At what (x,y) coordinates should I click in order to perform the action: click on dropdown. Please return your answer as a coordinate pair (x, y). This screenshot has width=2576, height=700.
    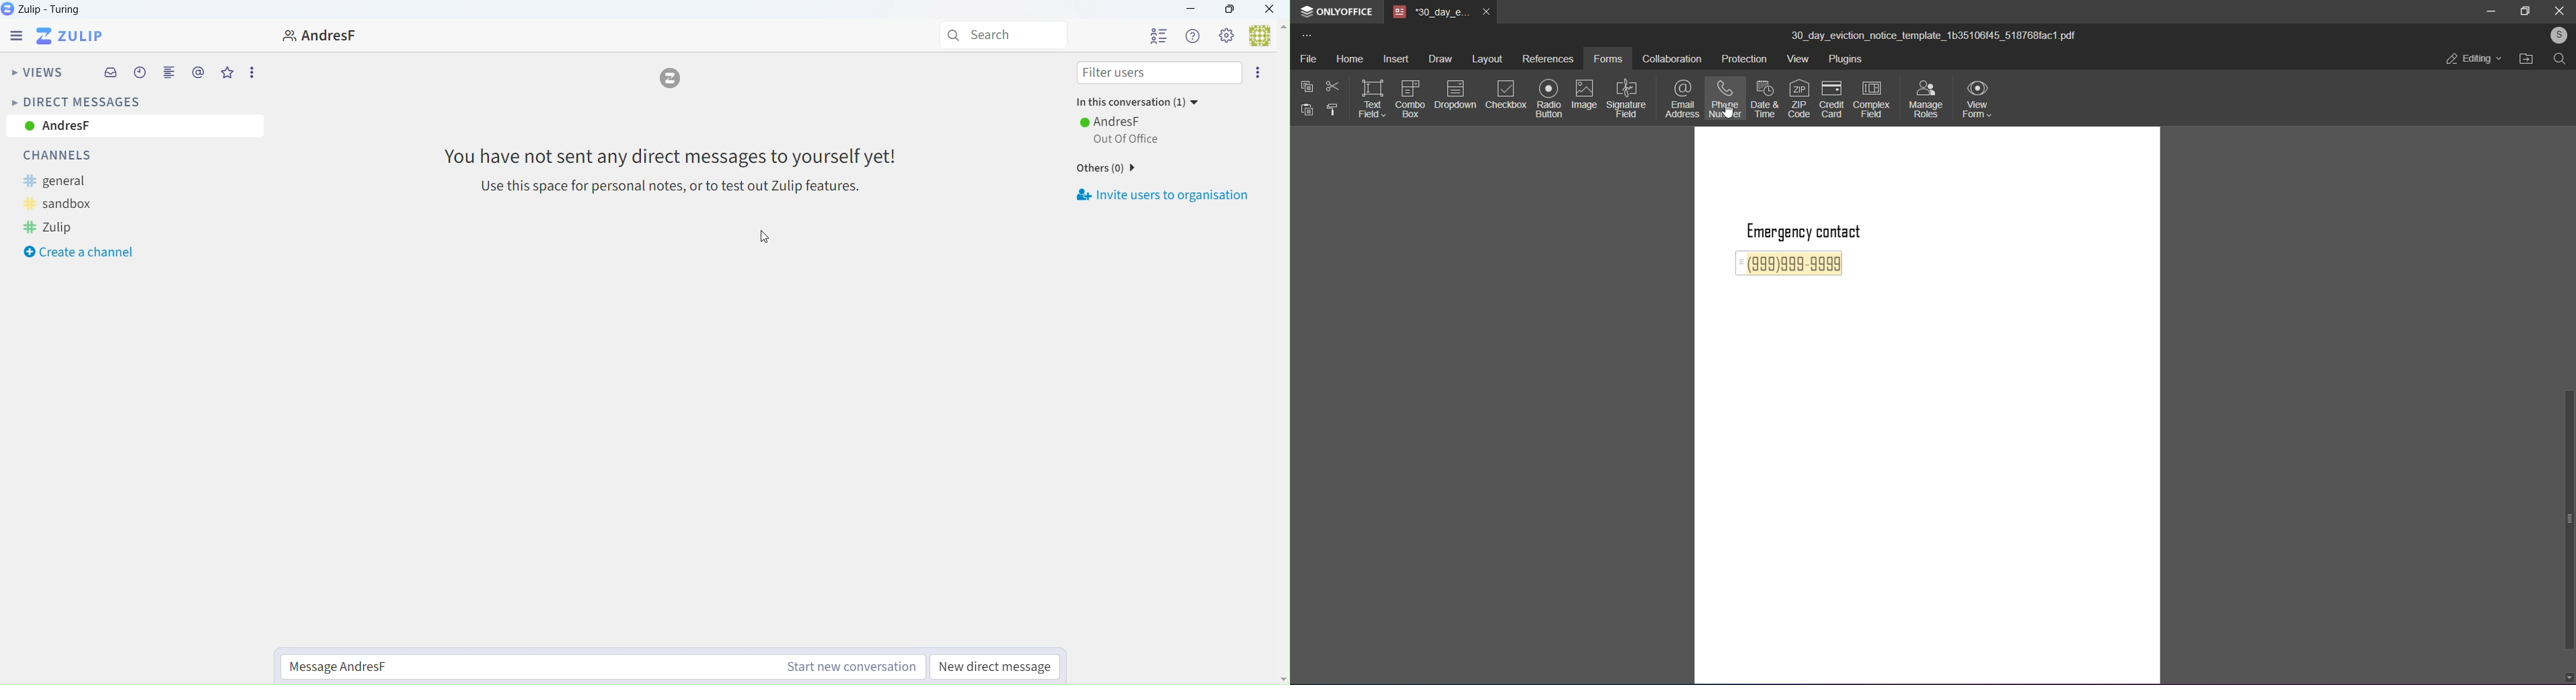
    Looking at the image, I should click on (1457, 95).